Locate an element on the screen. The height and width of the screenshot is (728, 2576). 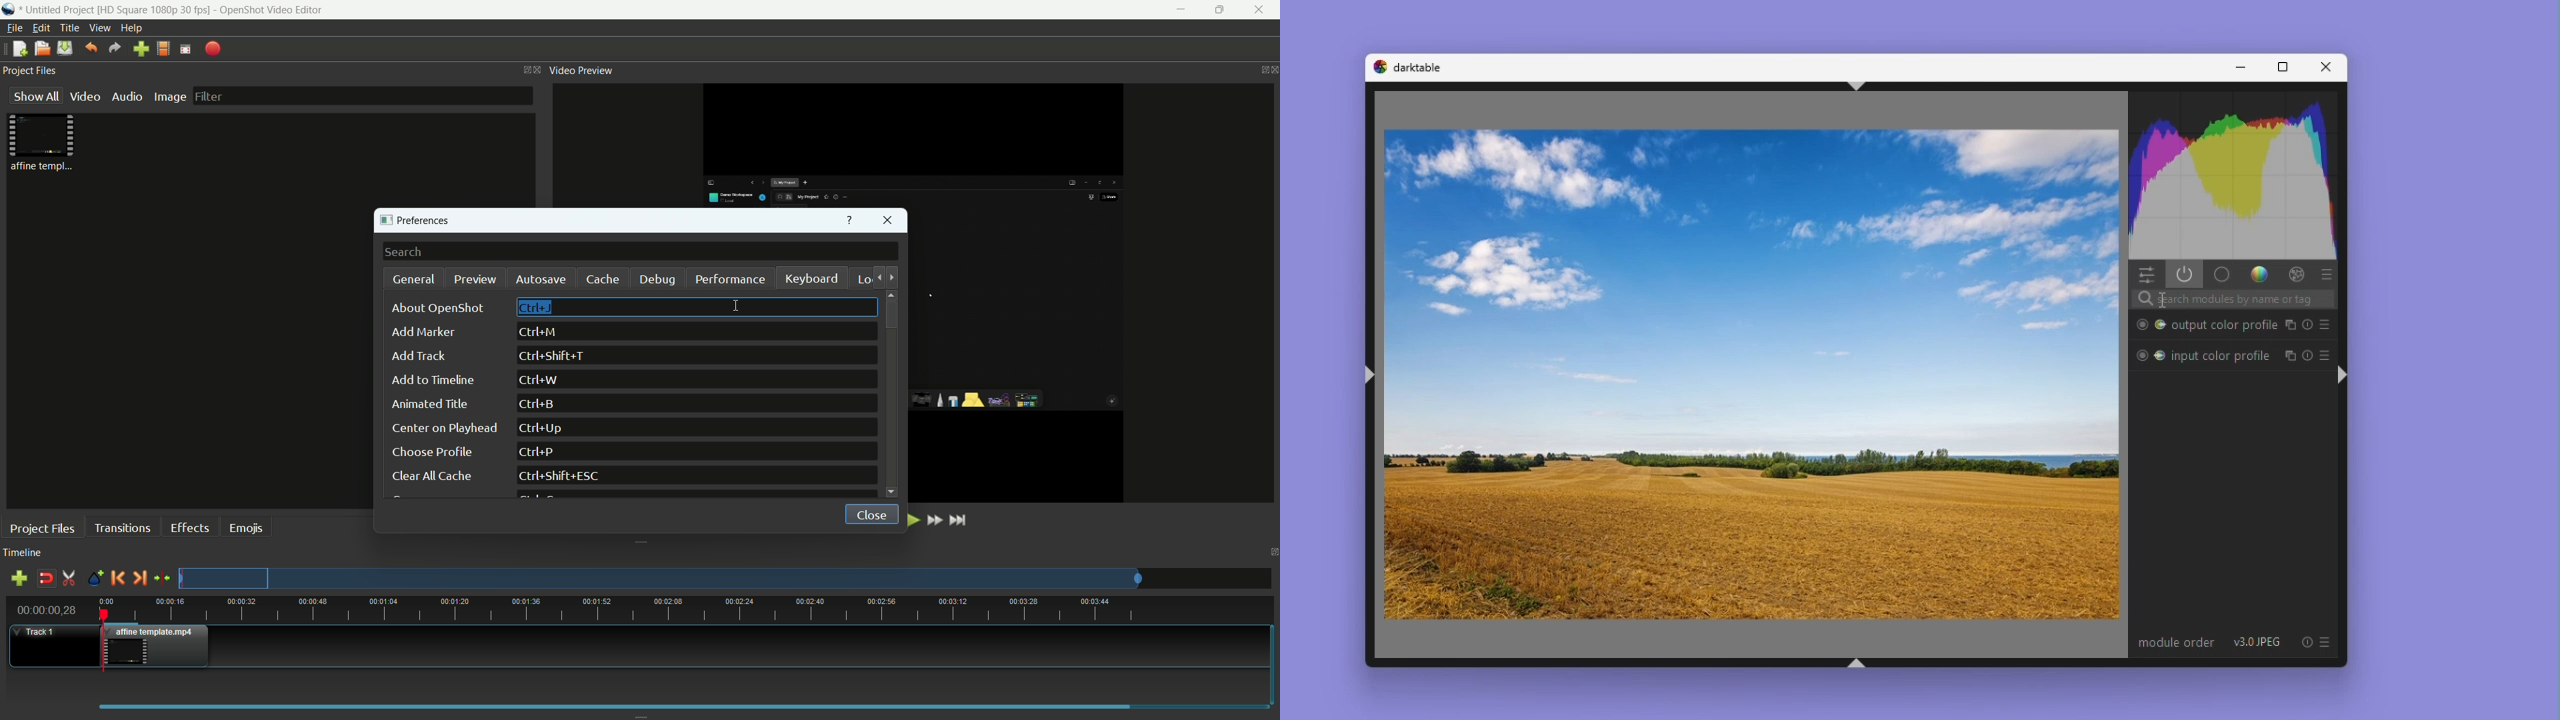
close window is located at coordinates (889, 222).